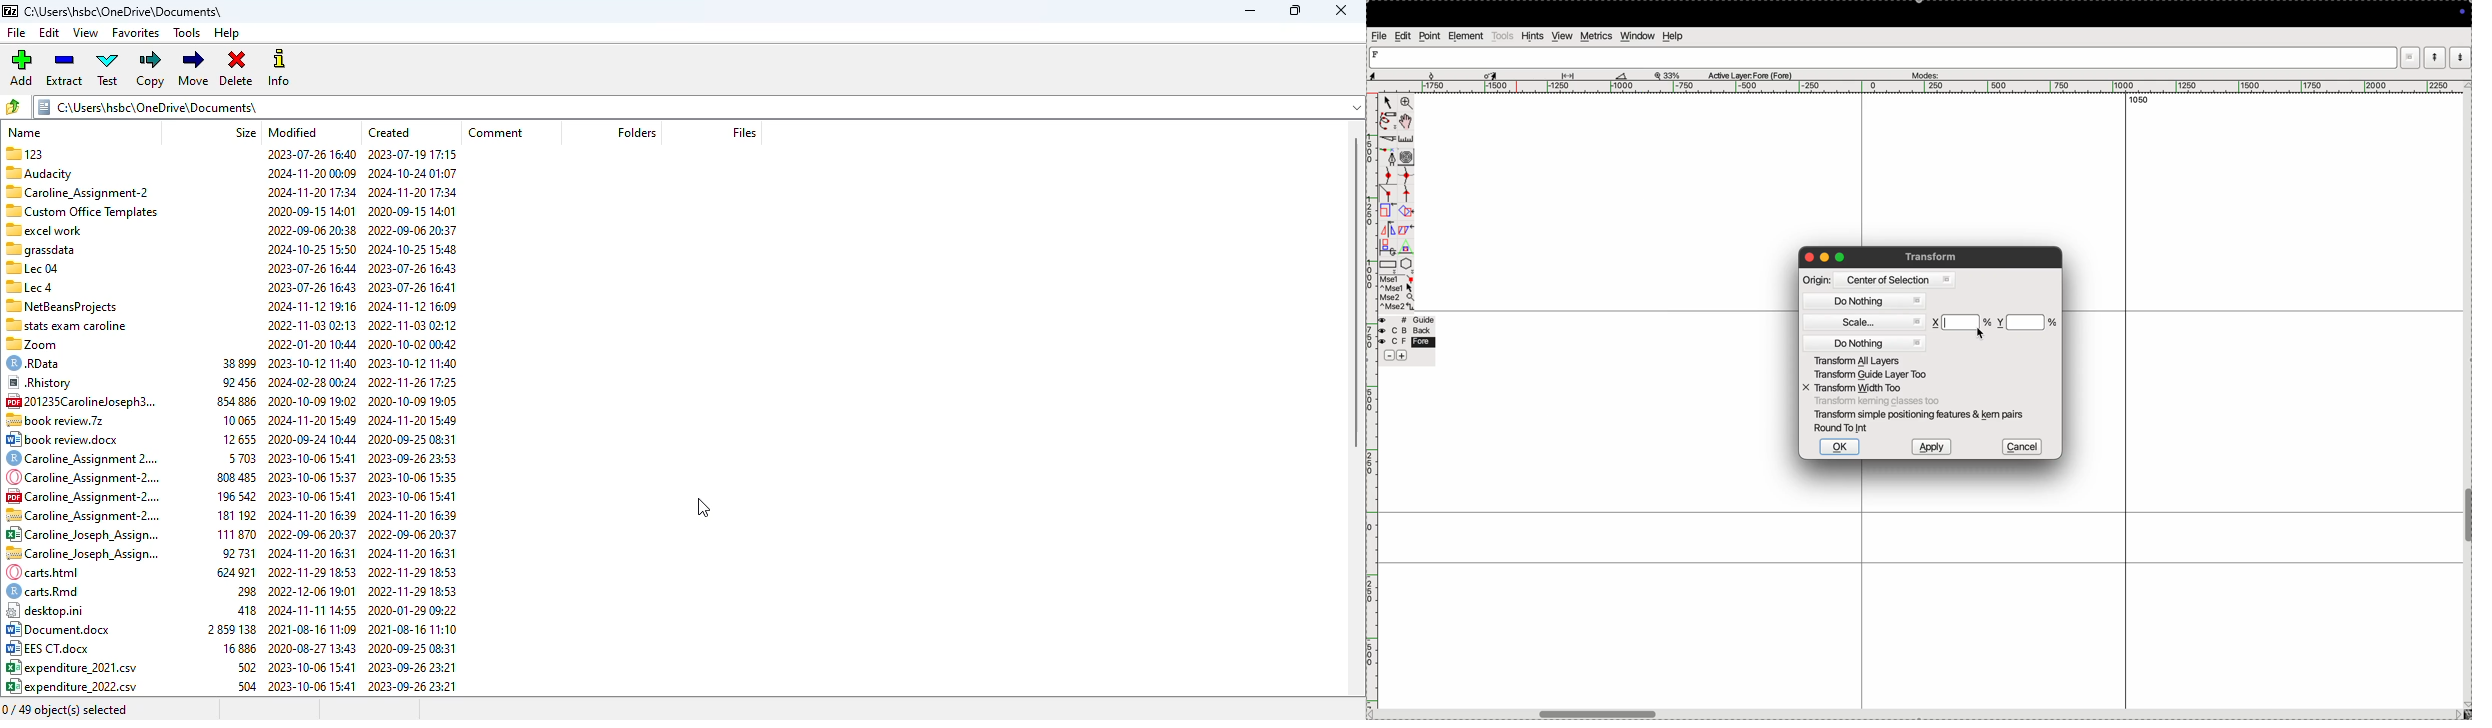 This screenshot has width=2492, height=728. What do you see at coordinates (1465, 36) in the screenshot?
I see `element` at bounding box center [1465, 36].